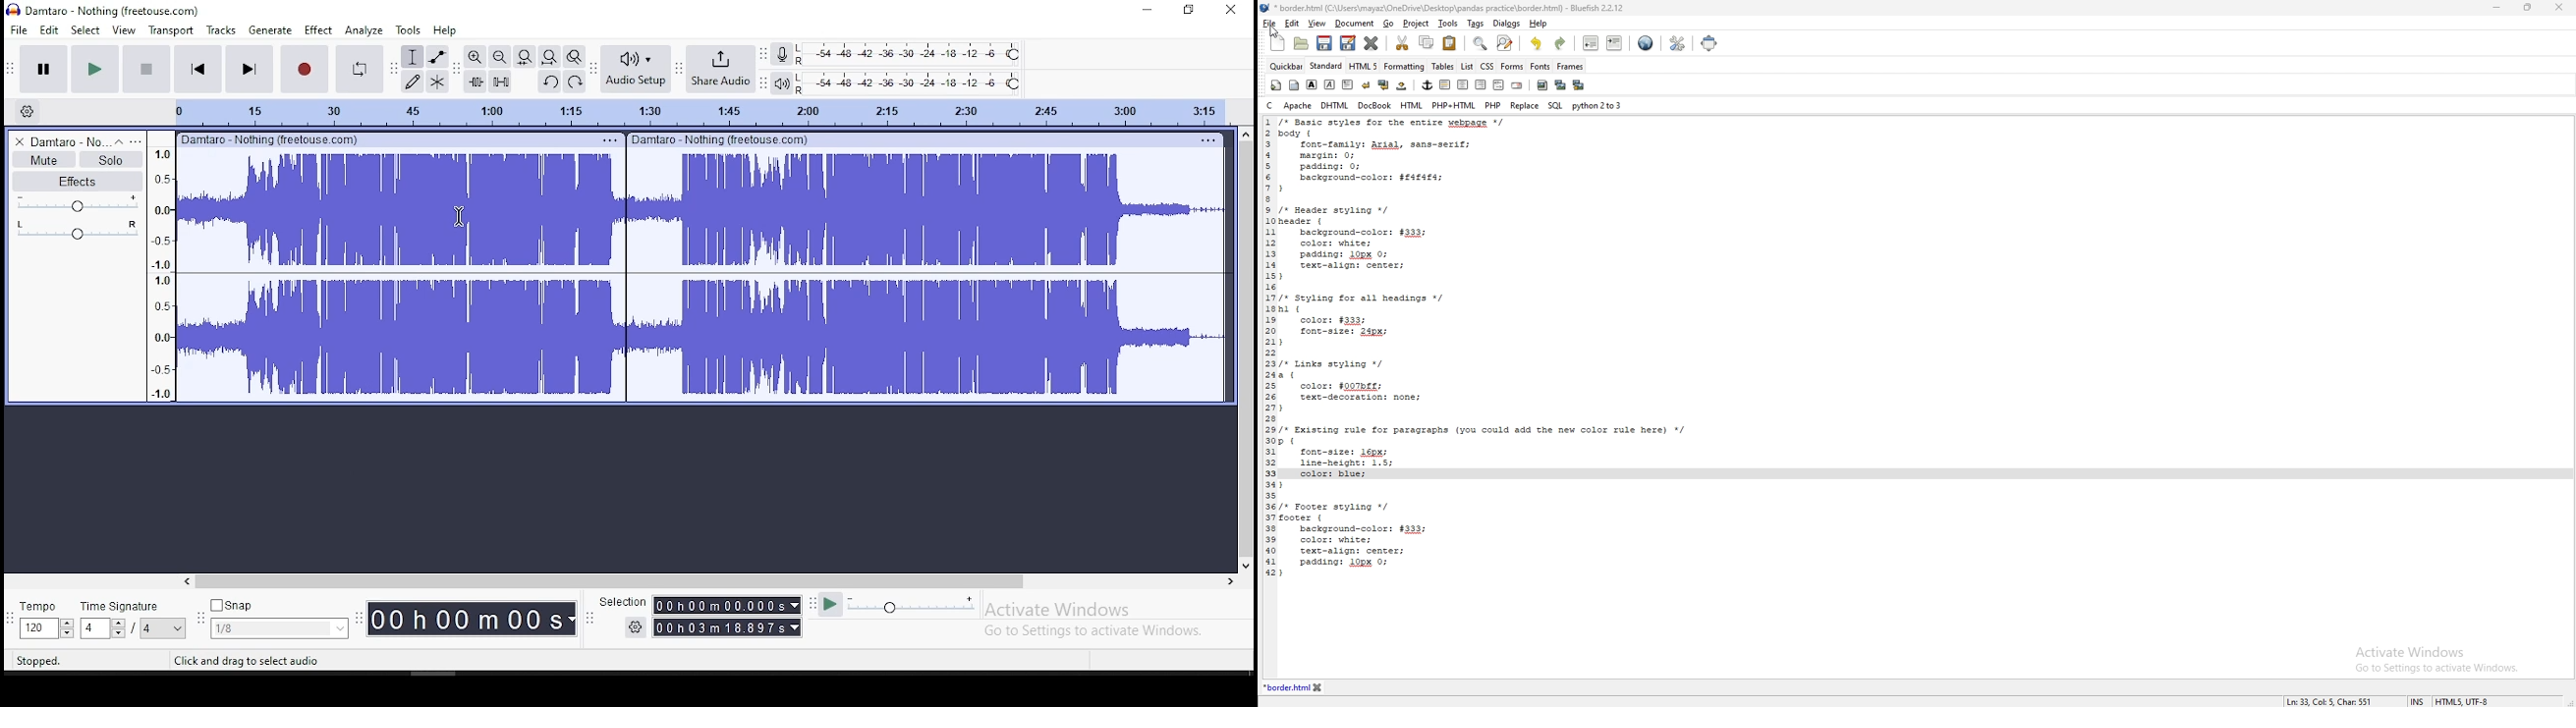 This screenshot has width=2576, height=728. I want to click on close current tab, so click(1371, 43).